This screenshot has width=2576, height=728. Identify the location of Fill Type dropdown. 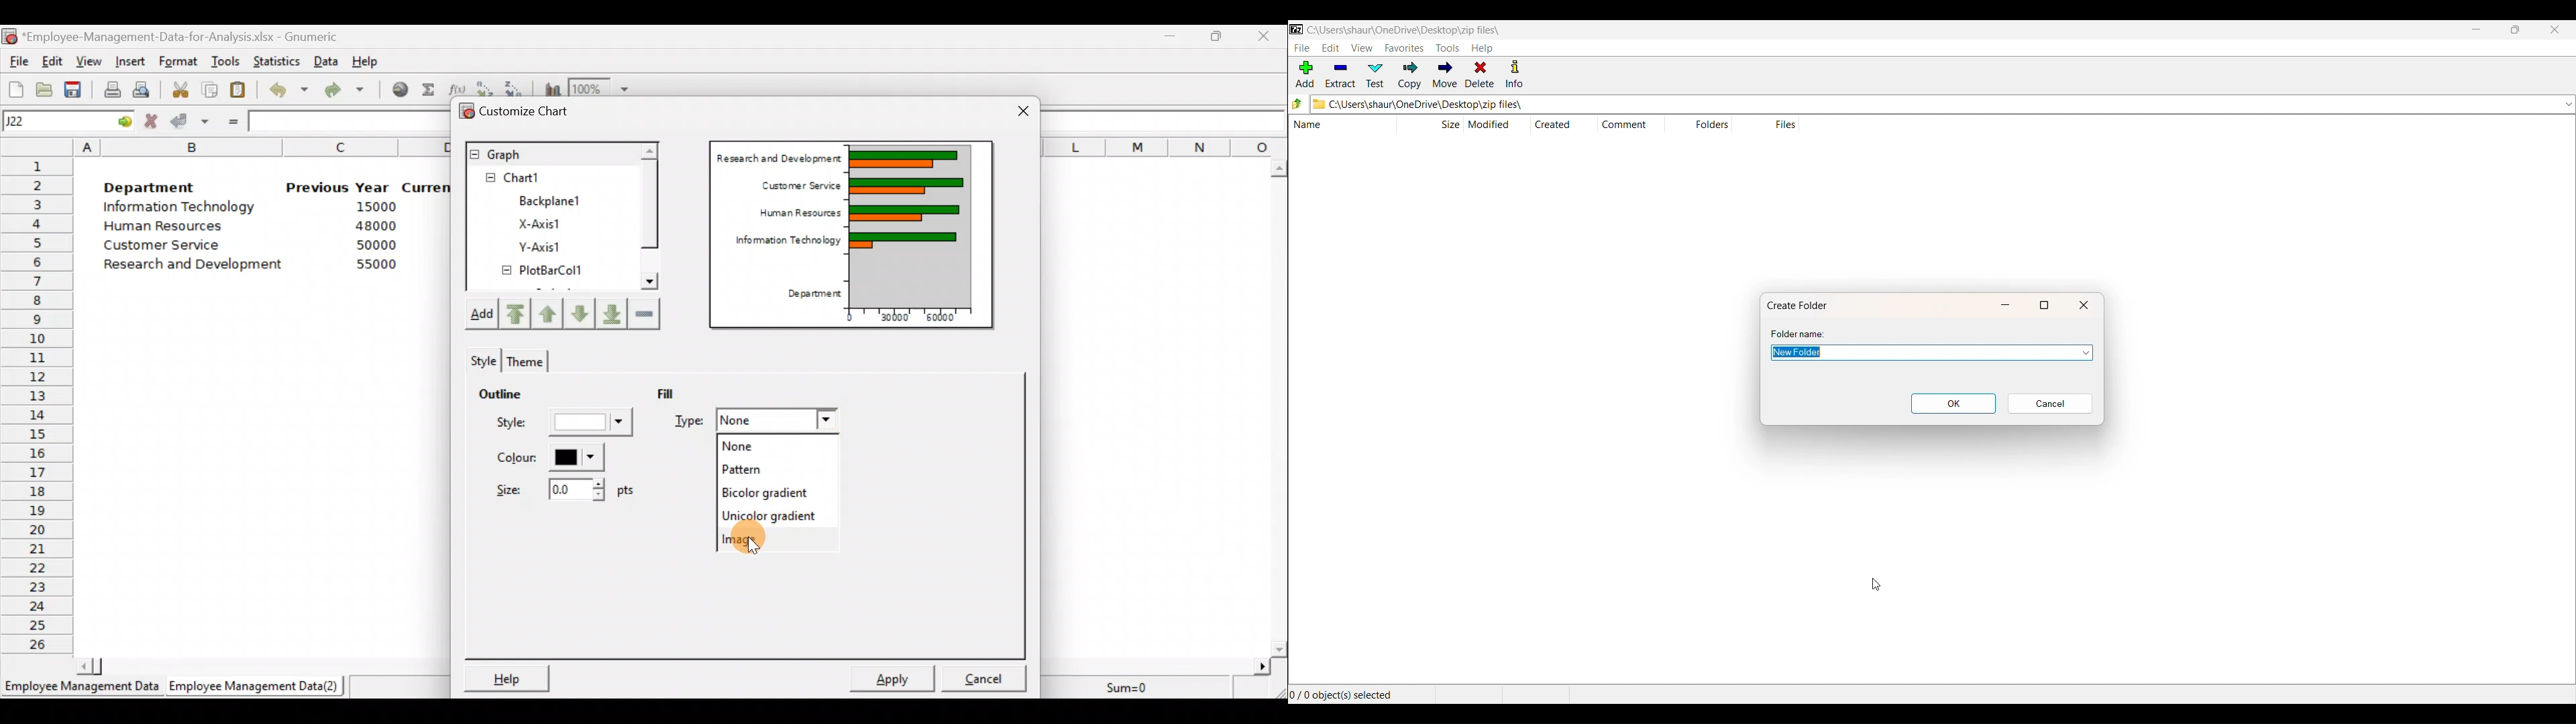
(756, 422).